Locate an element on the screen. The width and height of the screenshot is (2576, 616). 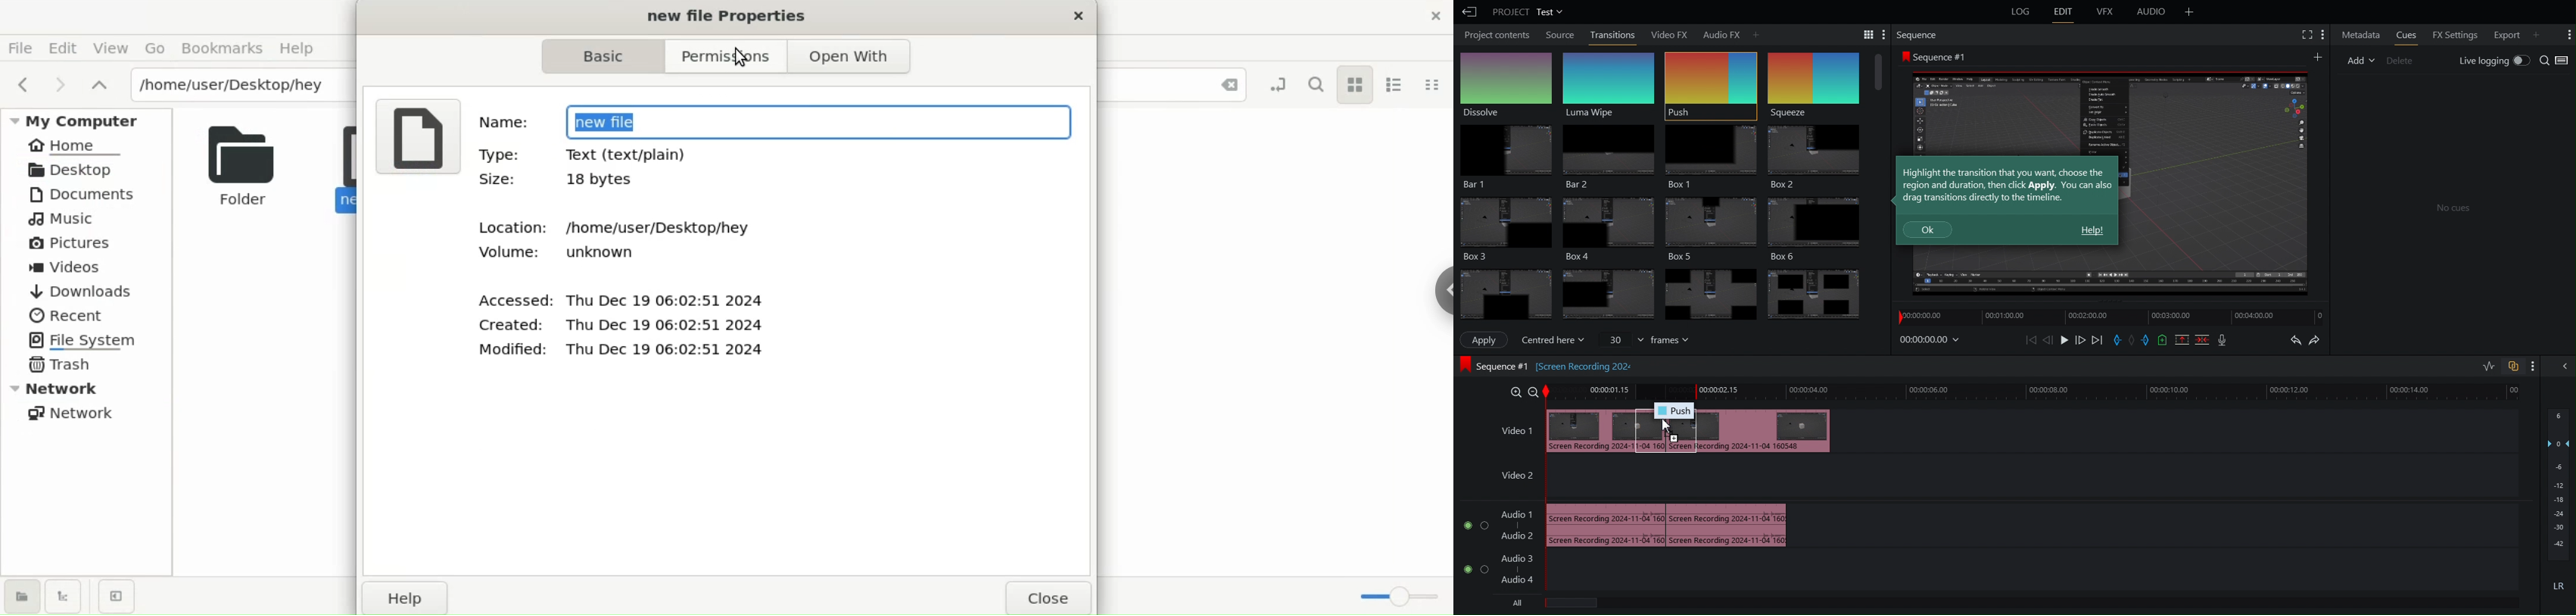
Basic is located at coordinates (596, 57).